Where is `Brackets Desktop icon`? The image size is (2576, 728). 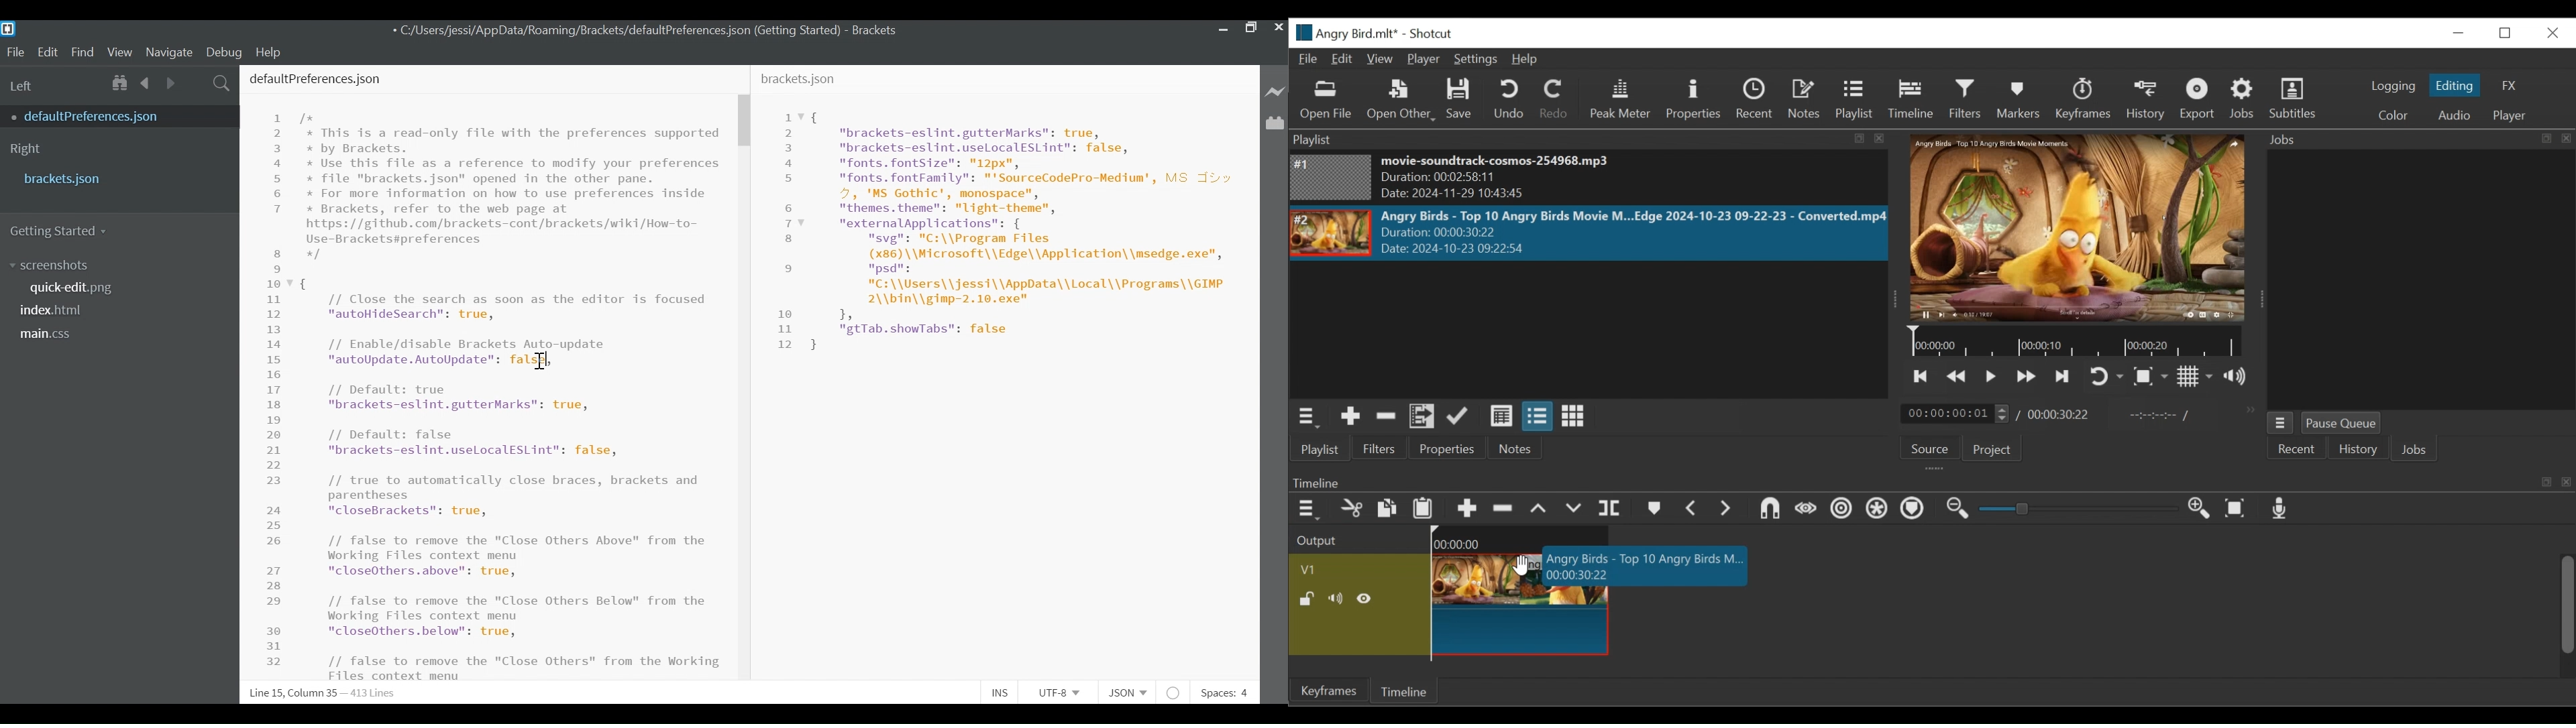 Brackets Desktop icon is located at coordinates (12, 28).